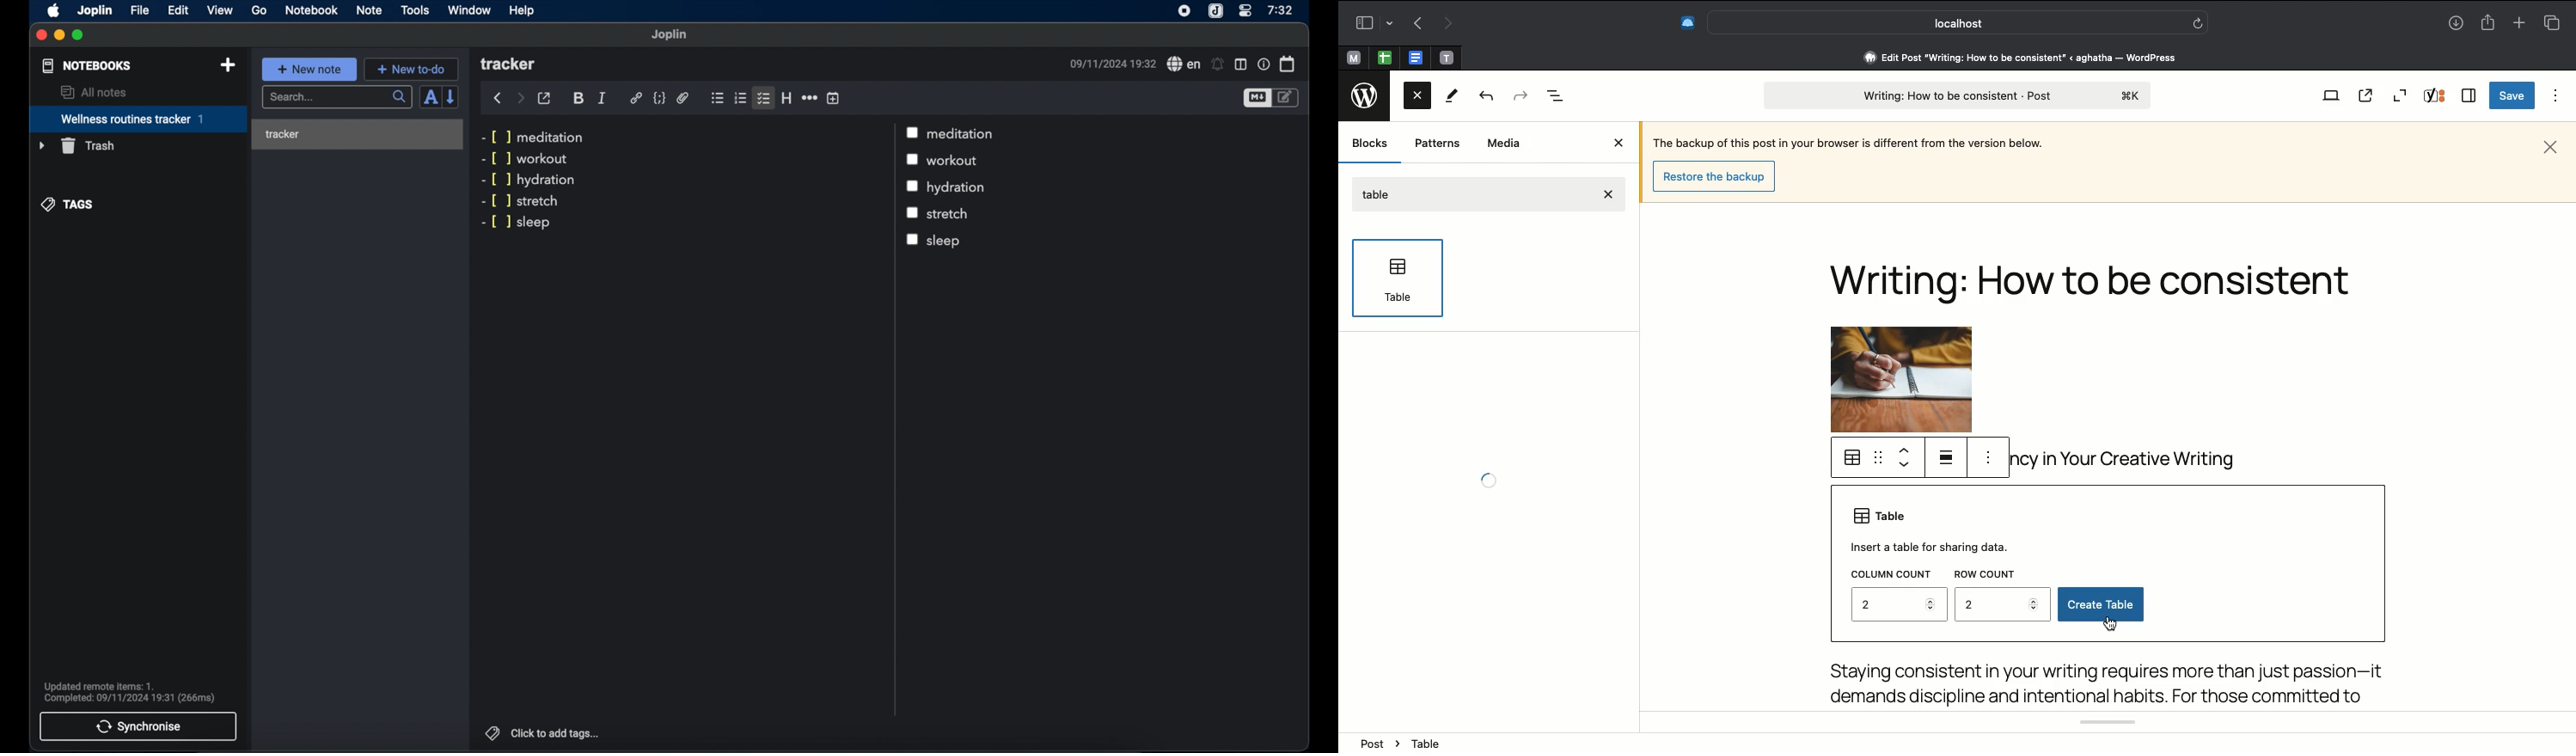 Image resolution: width=2576 pixels, height=756 pixels. What do you see at coordinates (1182, 63) in the screenshot?
I see `spell check` at bounding box center [1182, 63].